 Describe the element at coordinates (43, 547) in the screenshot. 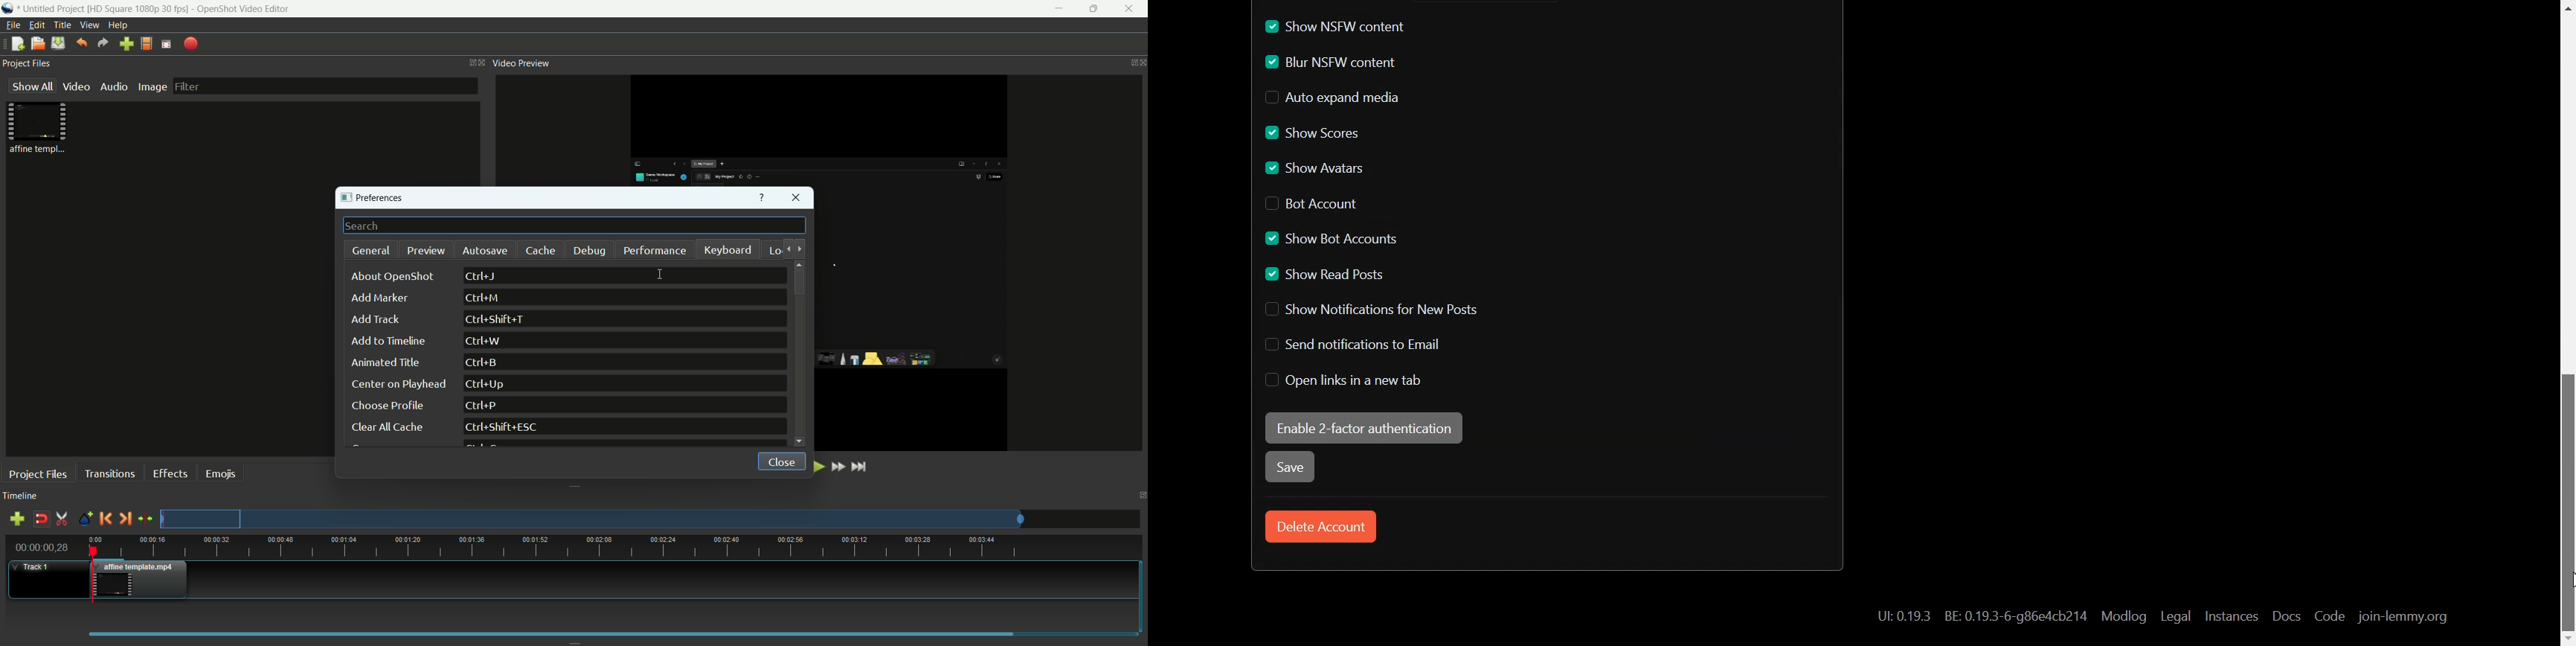

I see `current time` at that location.